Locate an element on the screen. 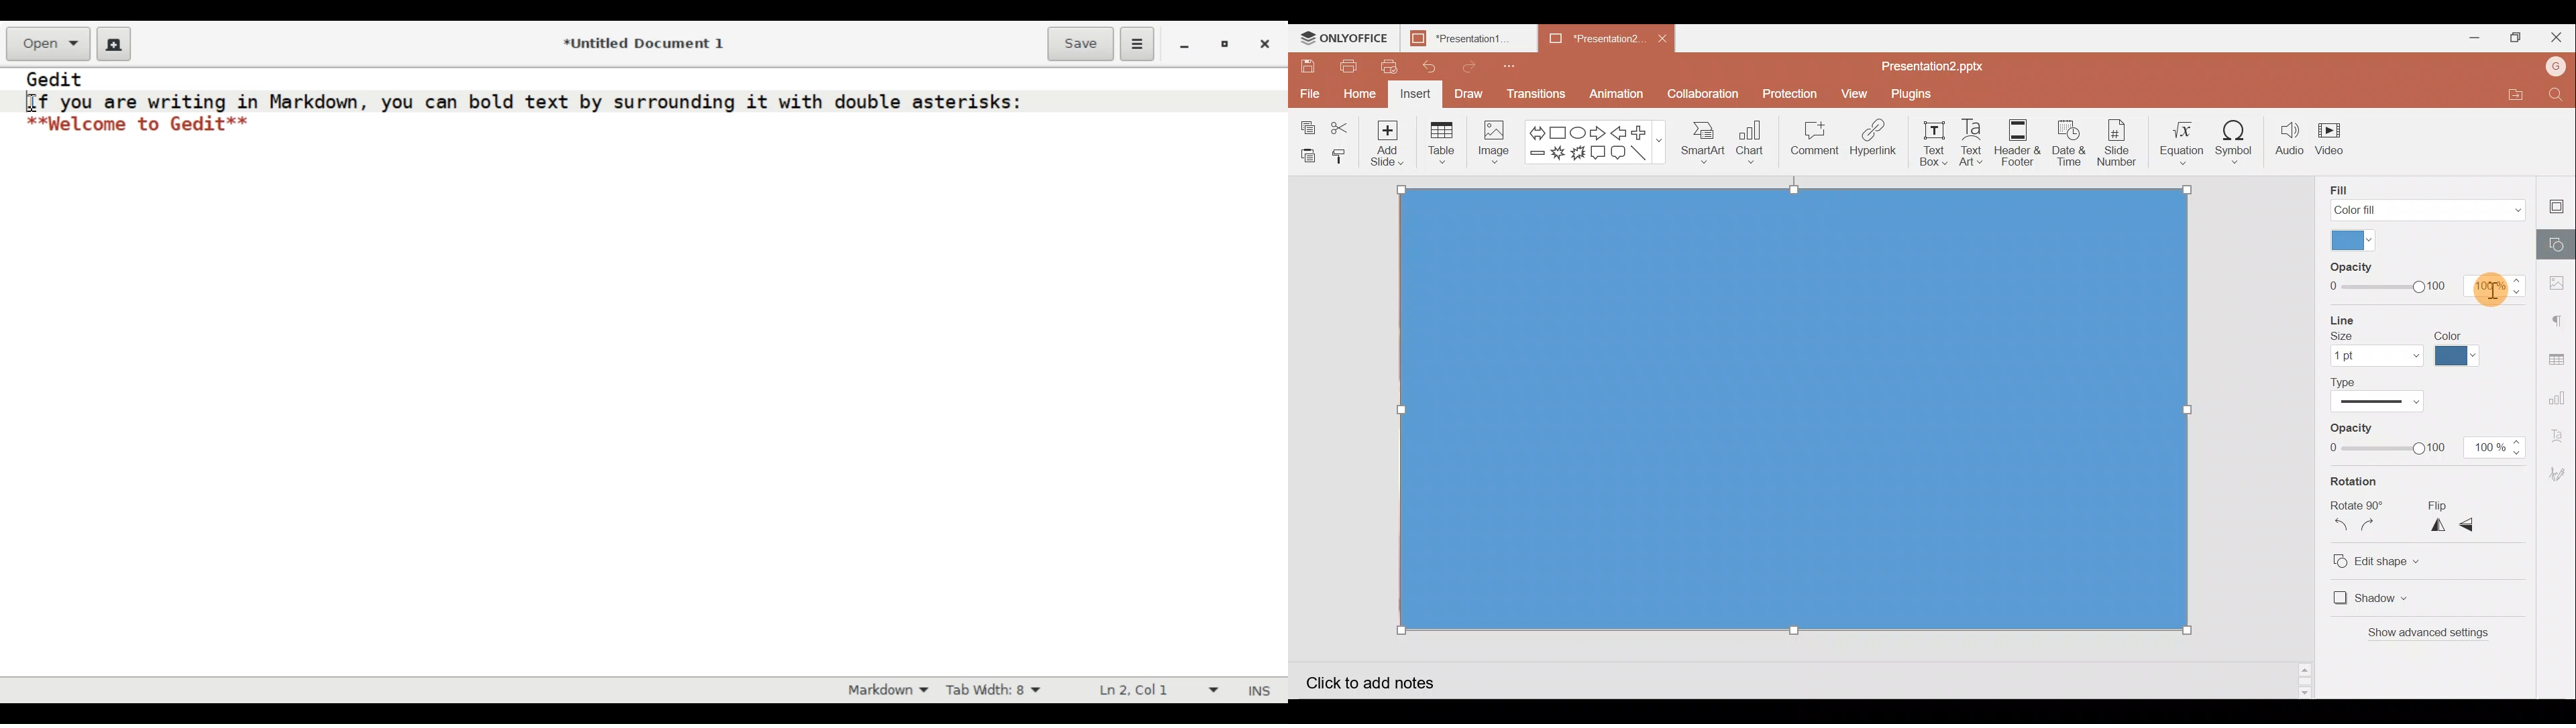 This screenshot has width=2576, height=728. Presentation2.pptx is located at coordinates (1943, 64).